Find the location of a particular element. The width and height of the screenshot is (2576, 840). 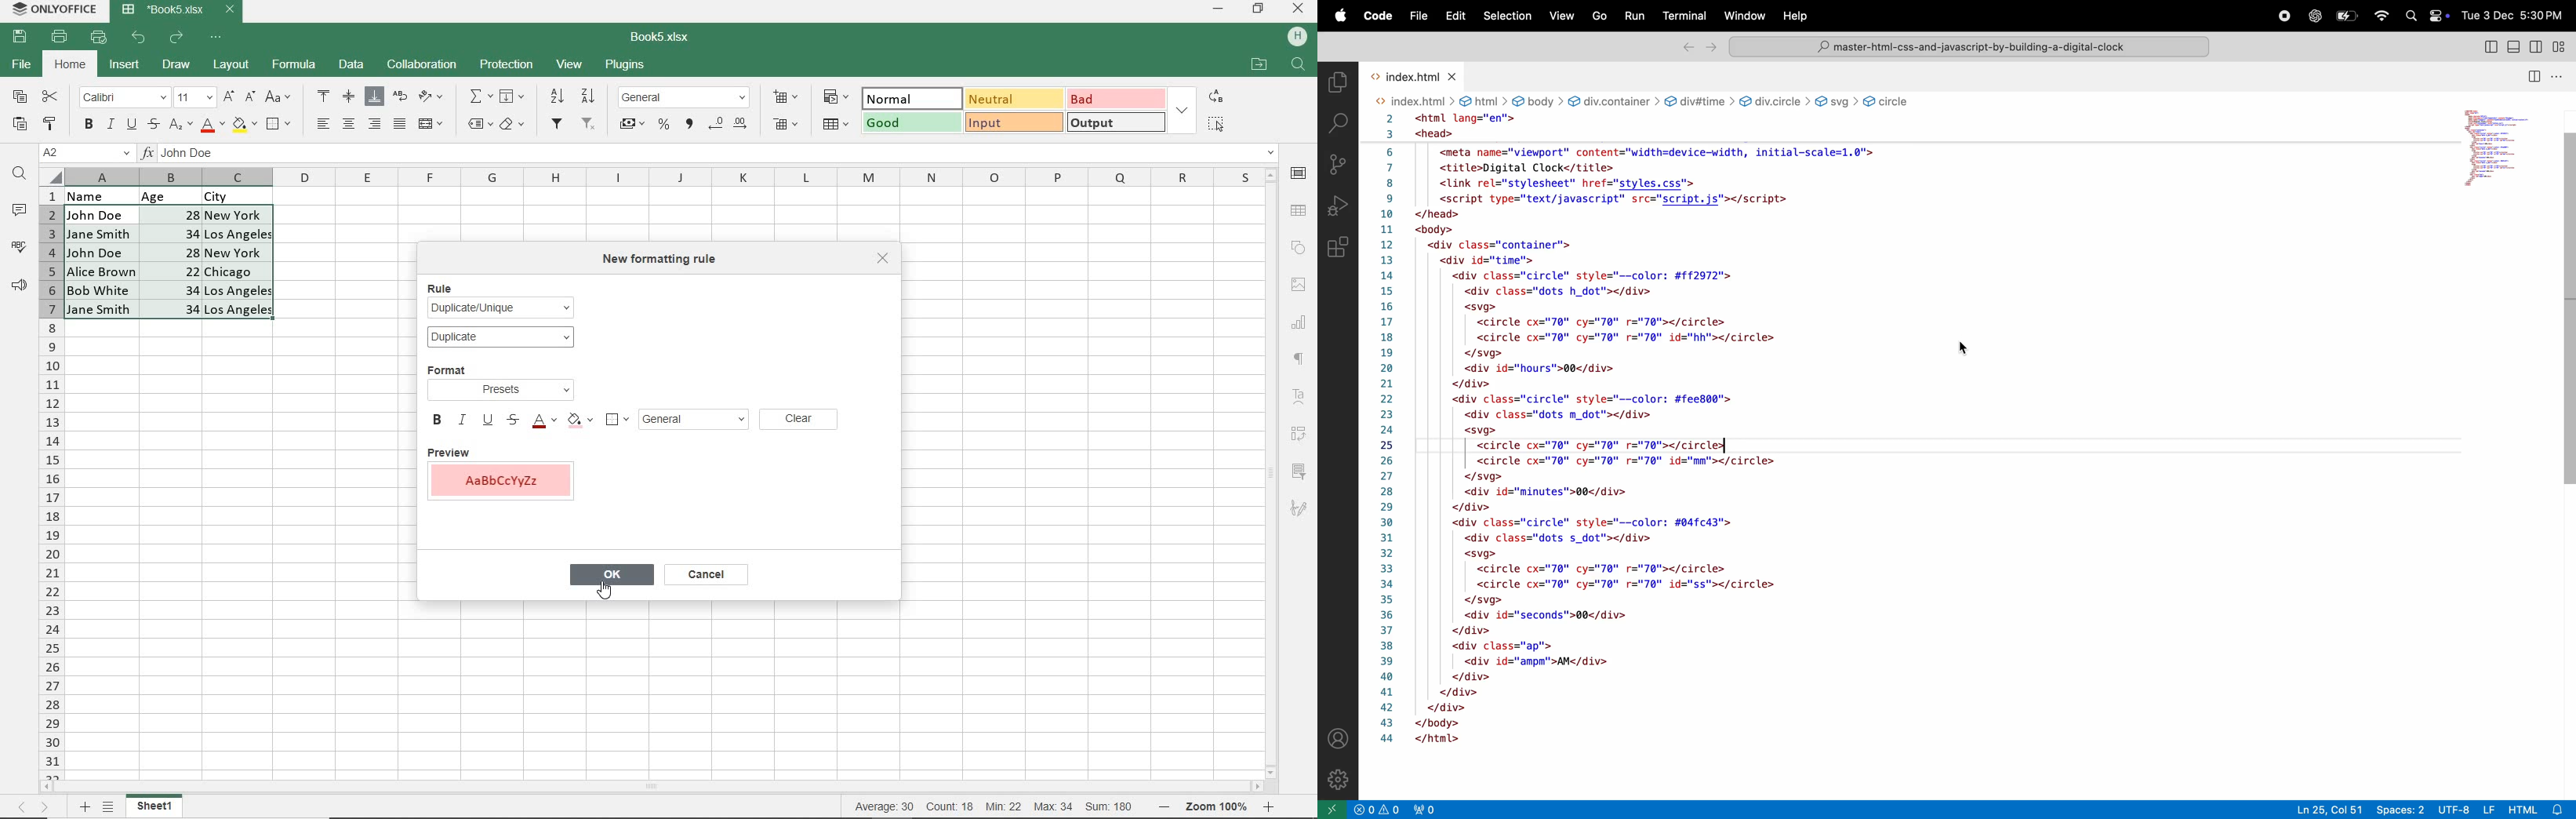

UNDERLINE is located at coordinates (130, 125).